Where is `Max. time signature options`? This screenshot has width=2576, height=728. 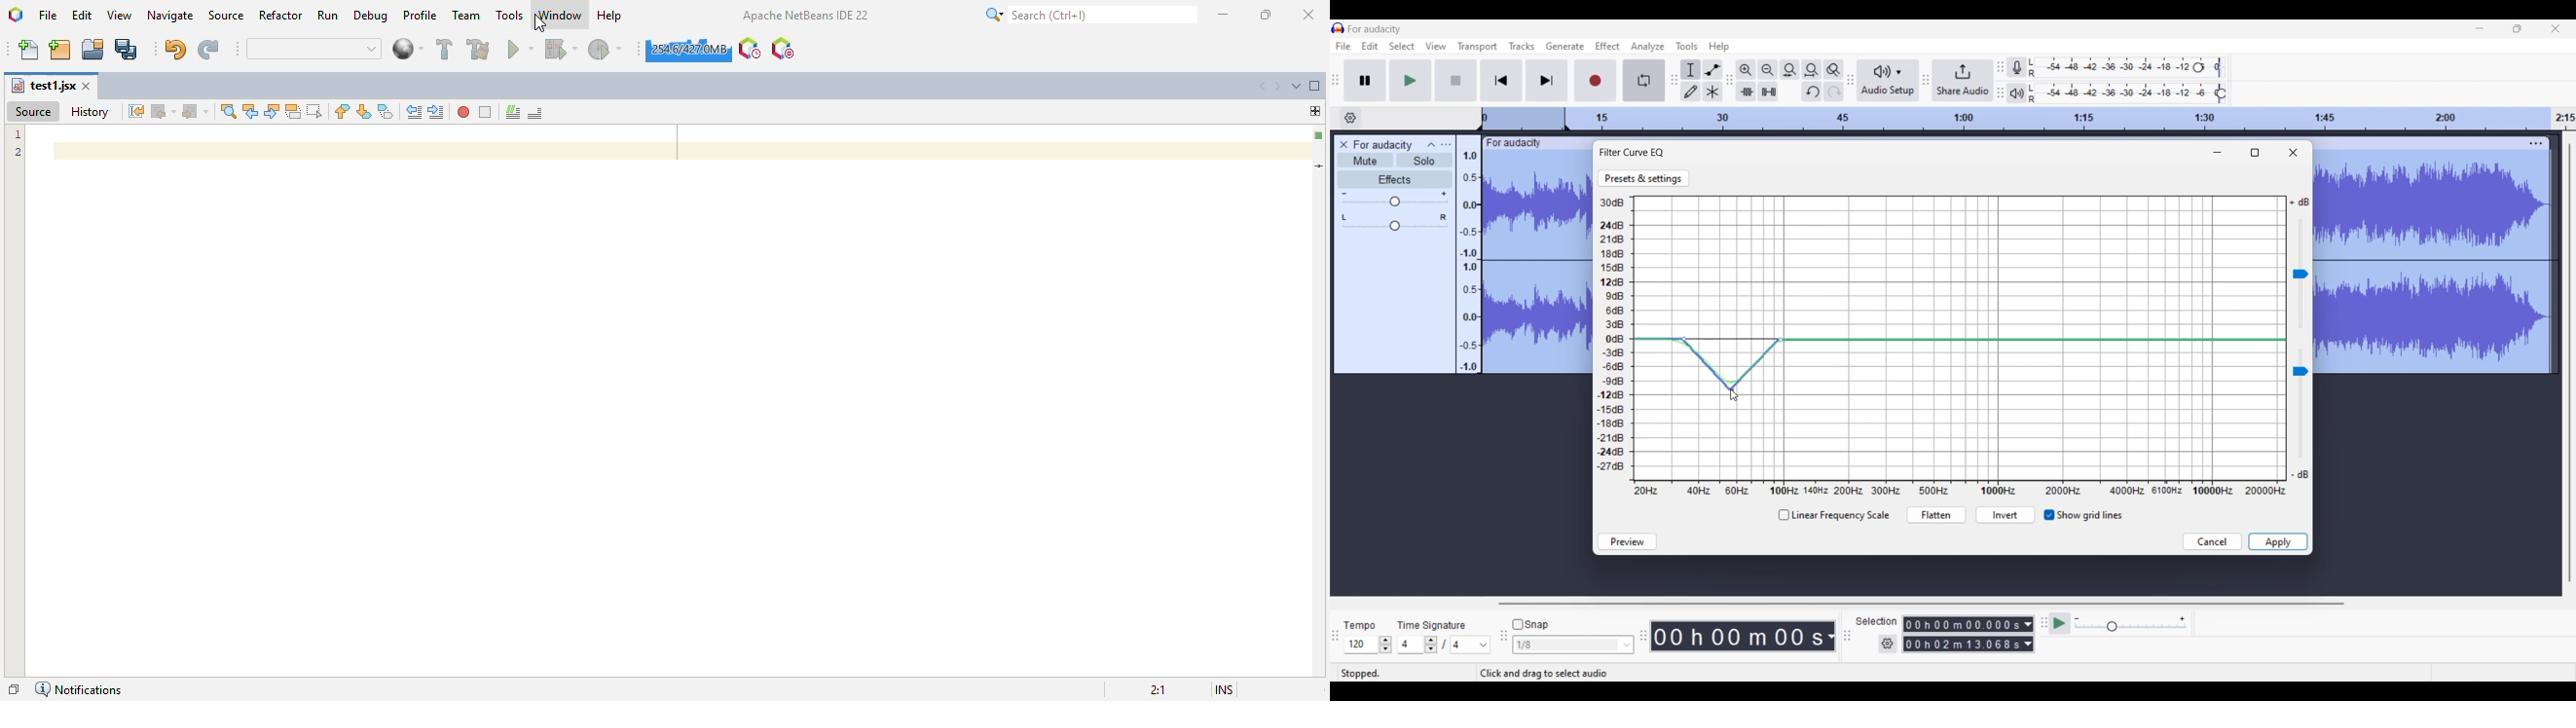 Max. time signature options is located at coordinates (1471, 645).